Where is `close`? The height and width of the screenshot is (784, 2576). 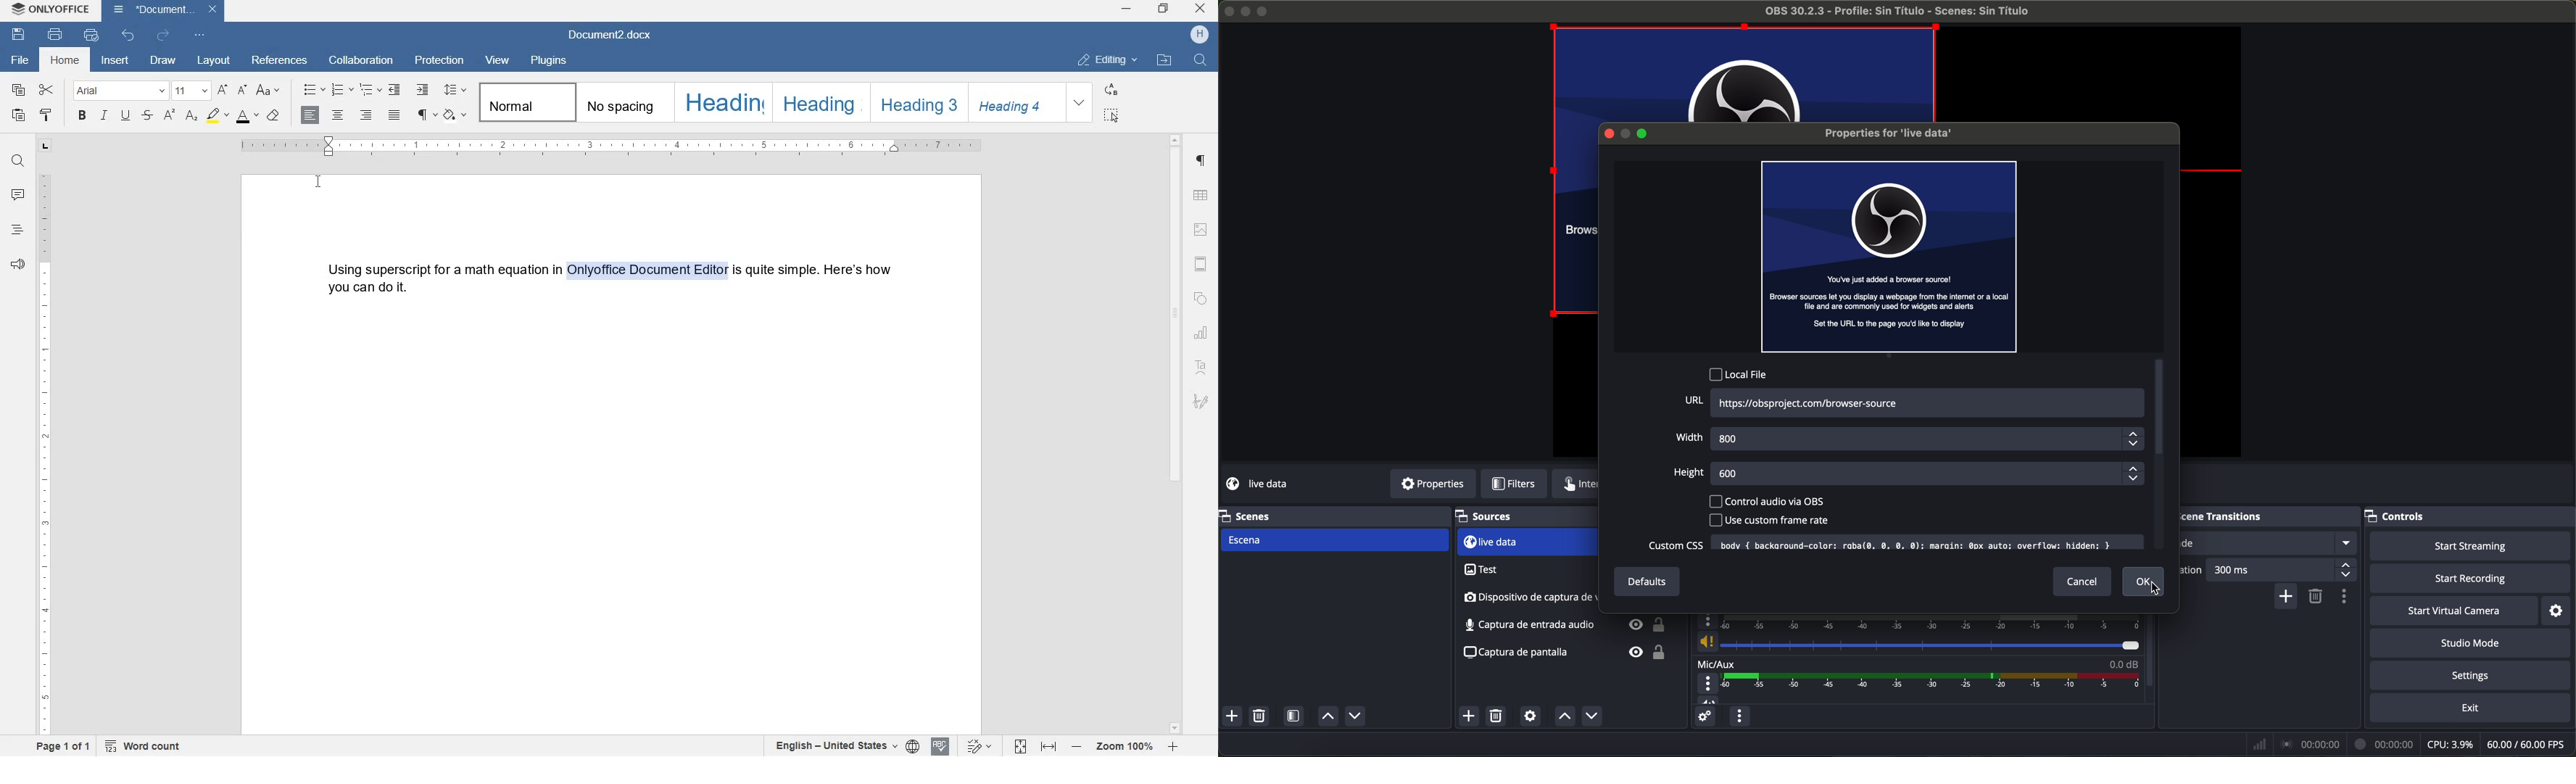
close is located at coordinates (1200, 9).